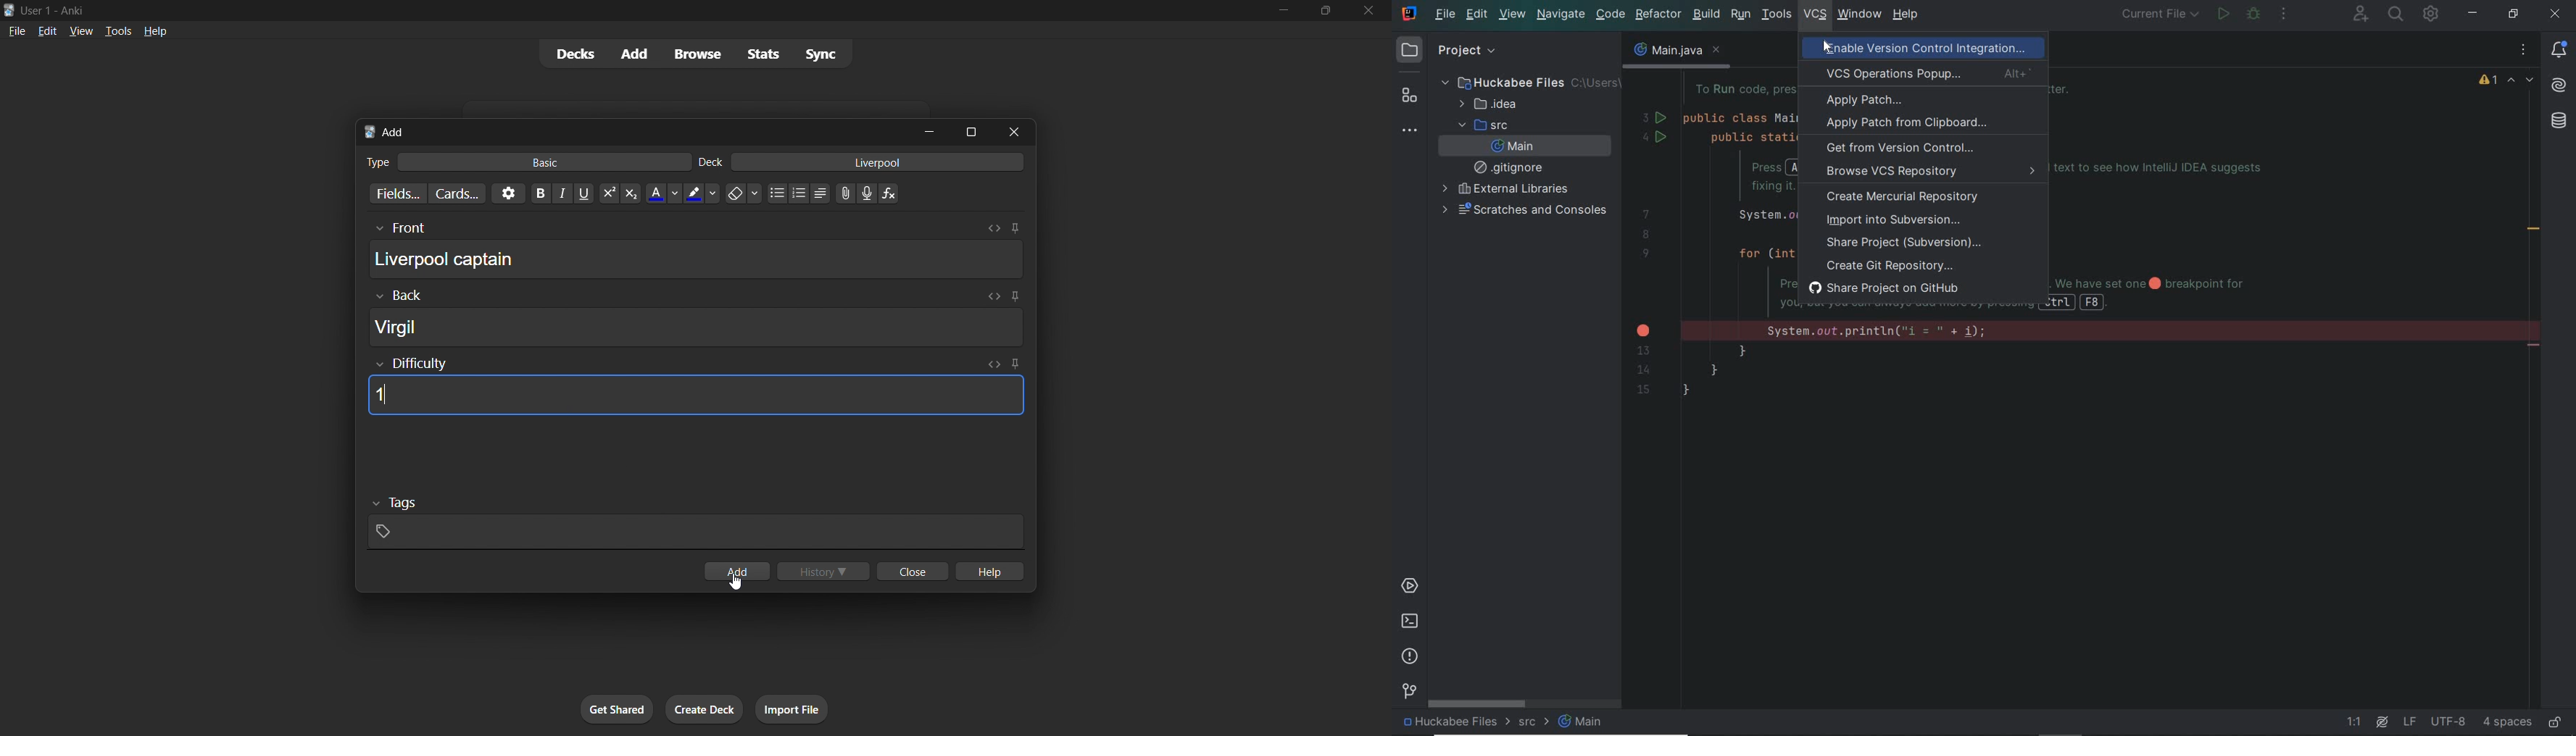 This screenshot has height=756, width=2576. Describe the element at coordinates (1326, 11) in the screenshot. I see `maximize/restore` at that location.